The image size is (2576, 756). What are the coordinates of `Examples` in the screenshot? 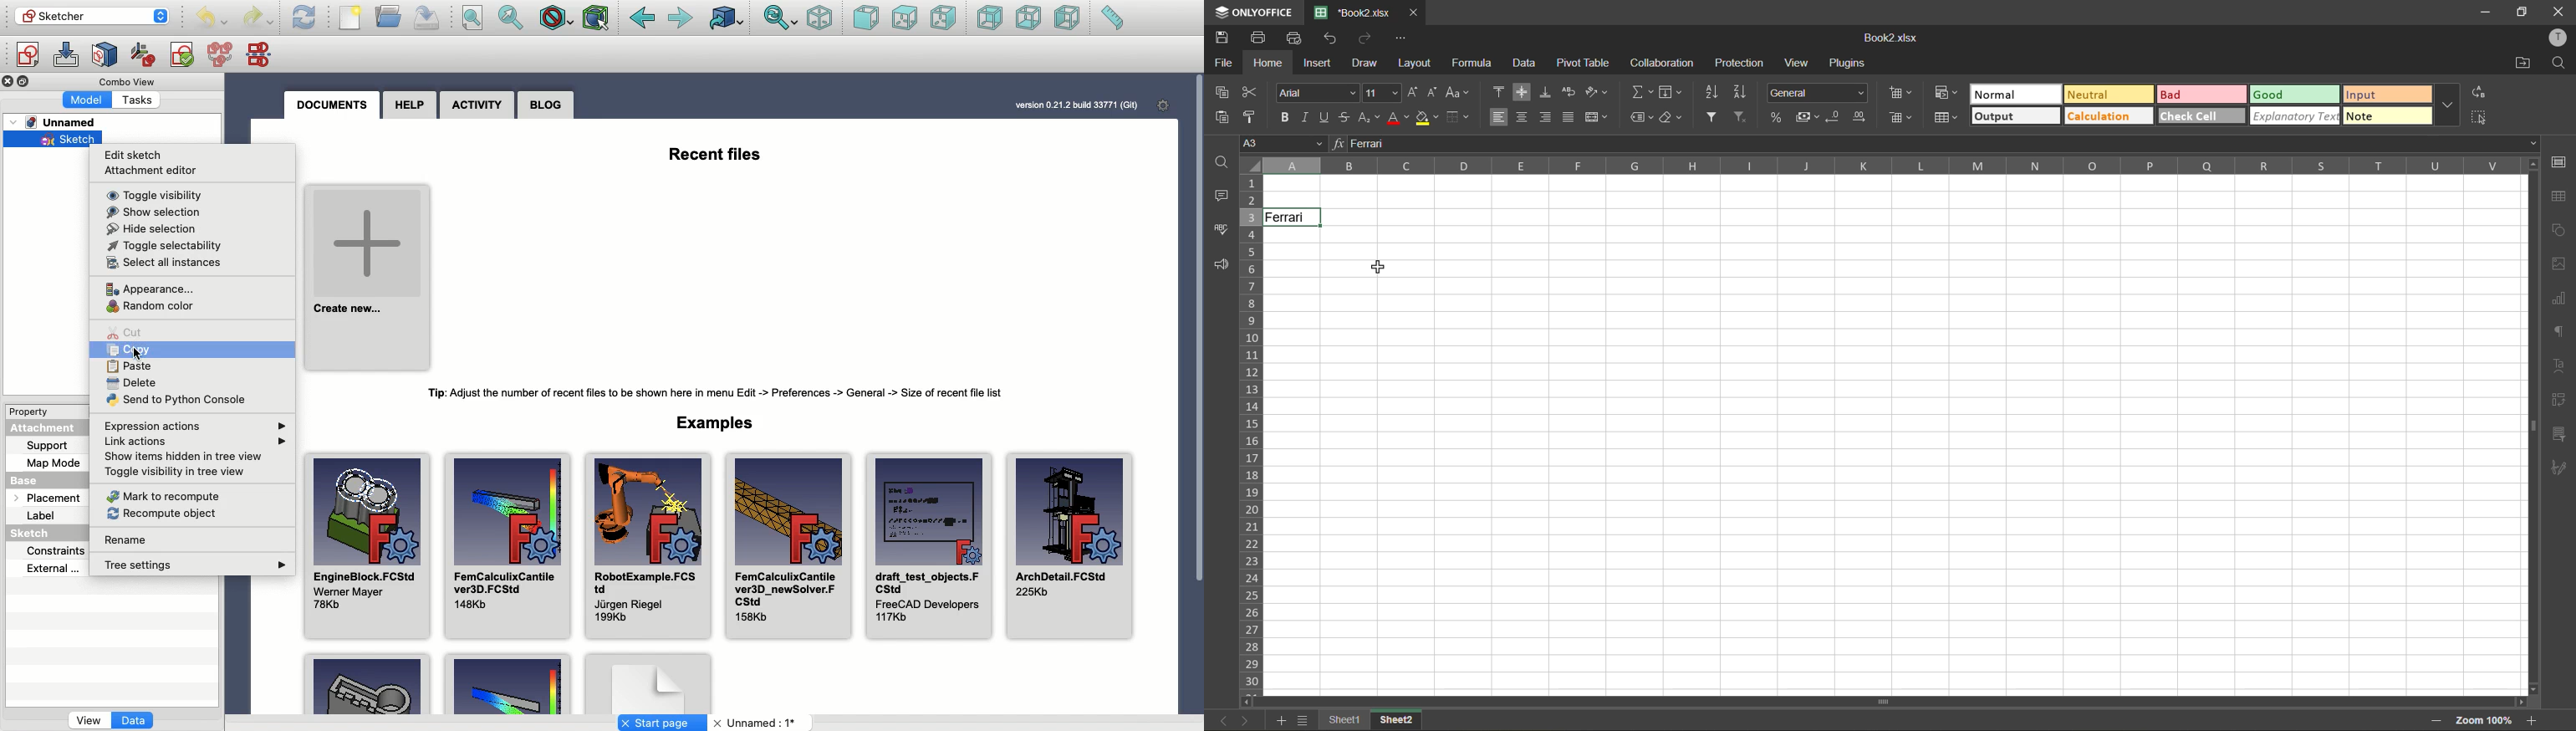 It's located at (720, 422).